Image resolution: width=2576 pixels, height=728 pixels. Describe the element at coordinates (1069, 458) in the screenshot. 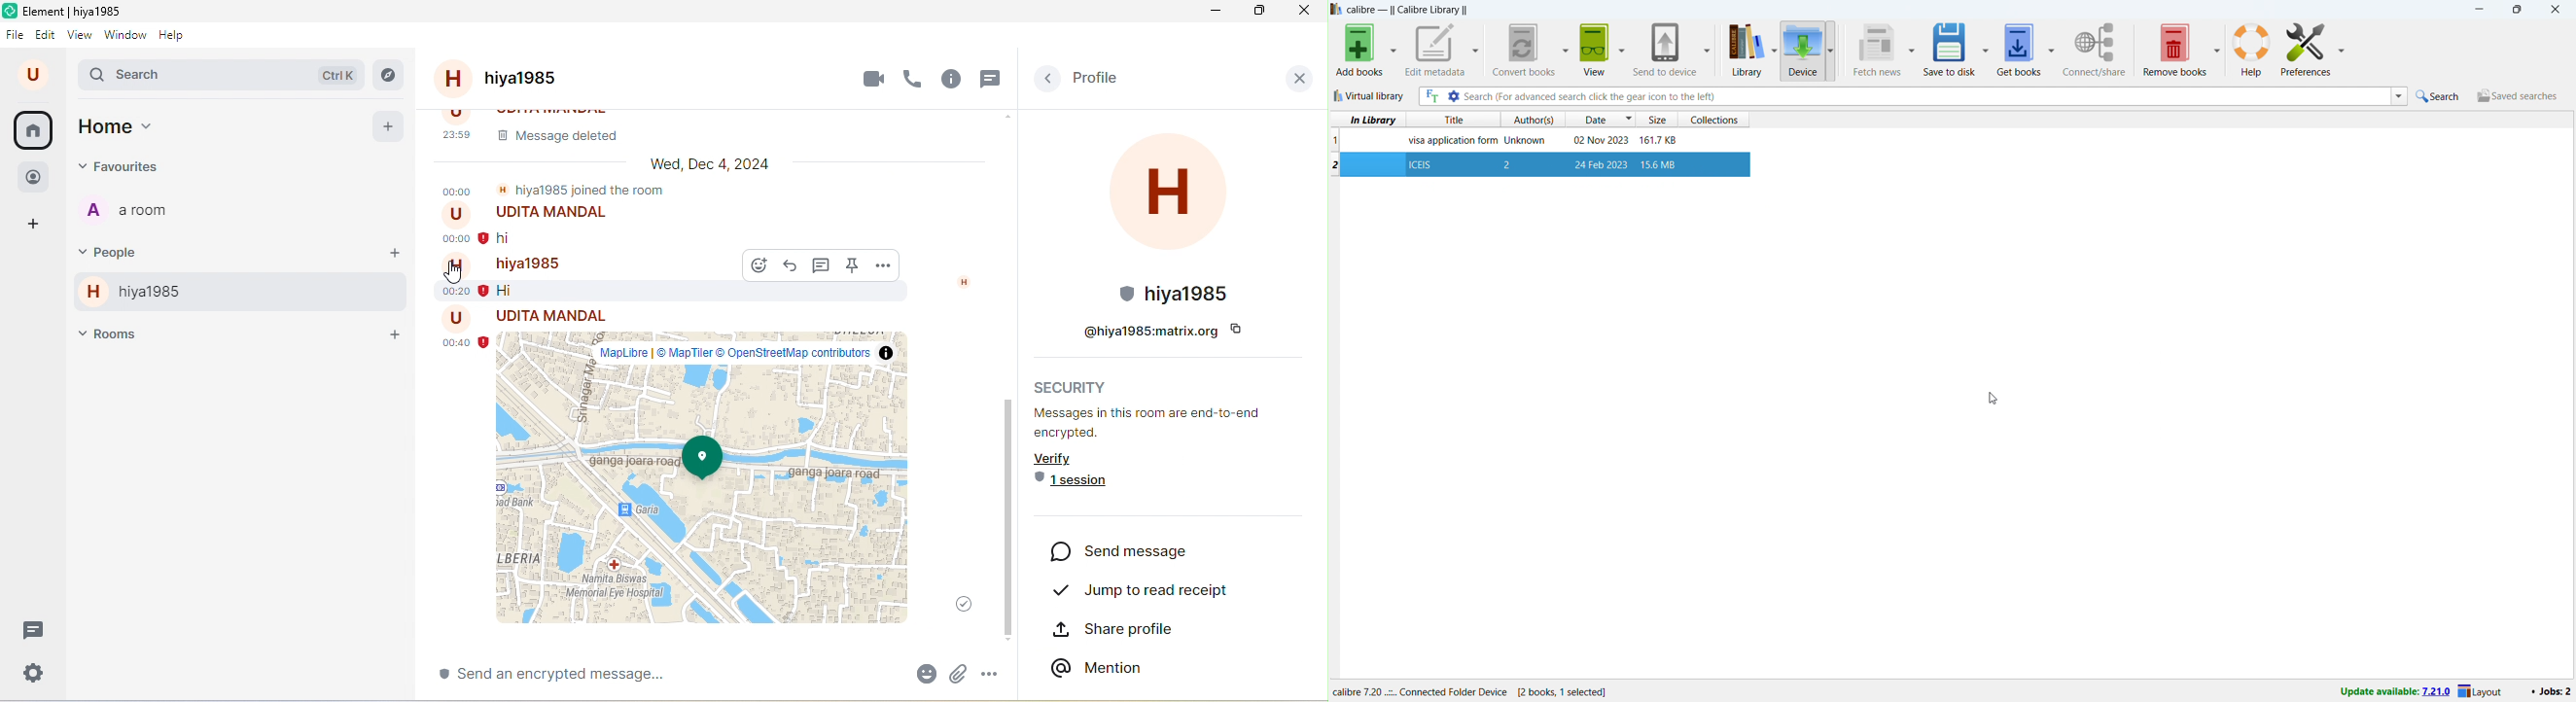

I see `verify` at that location.